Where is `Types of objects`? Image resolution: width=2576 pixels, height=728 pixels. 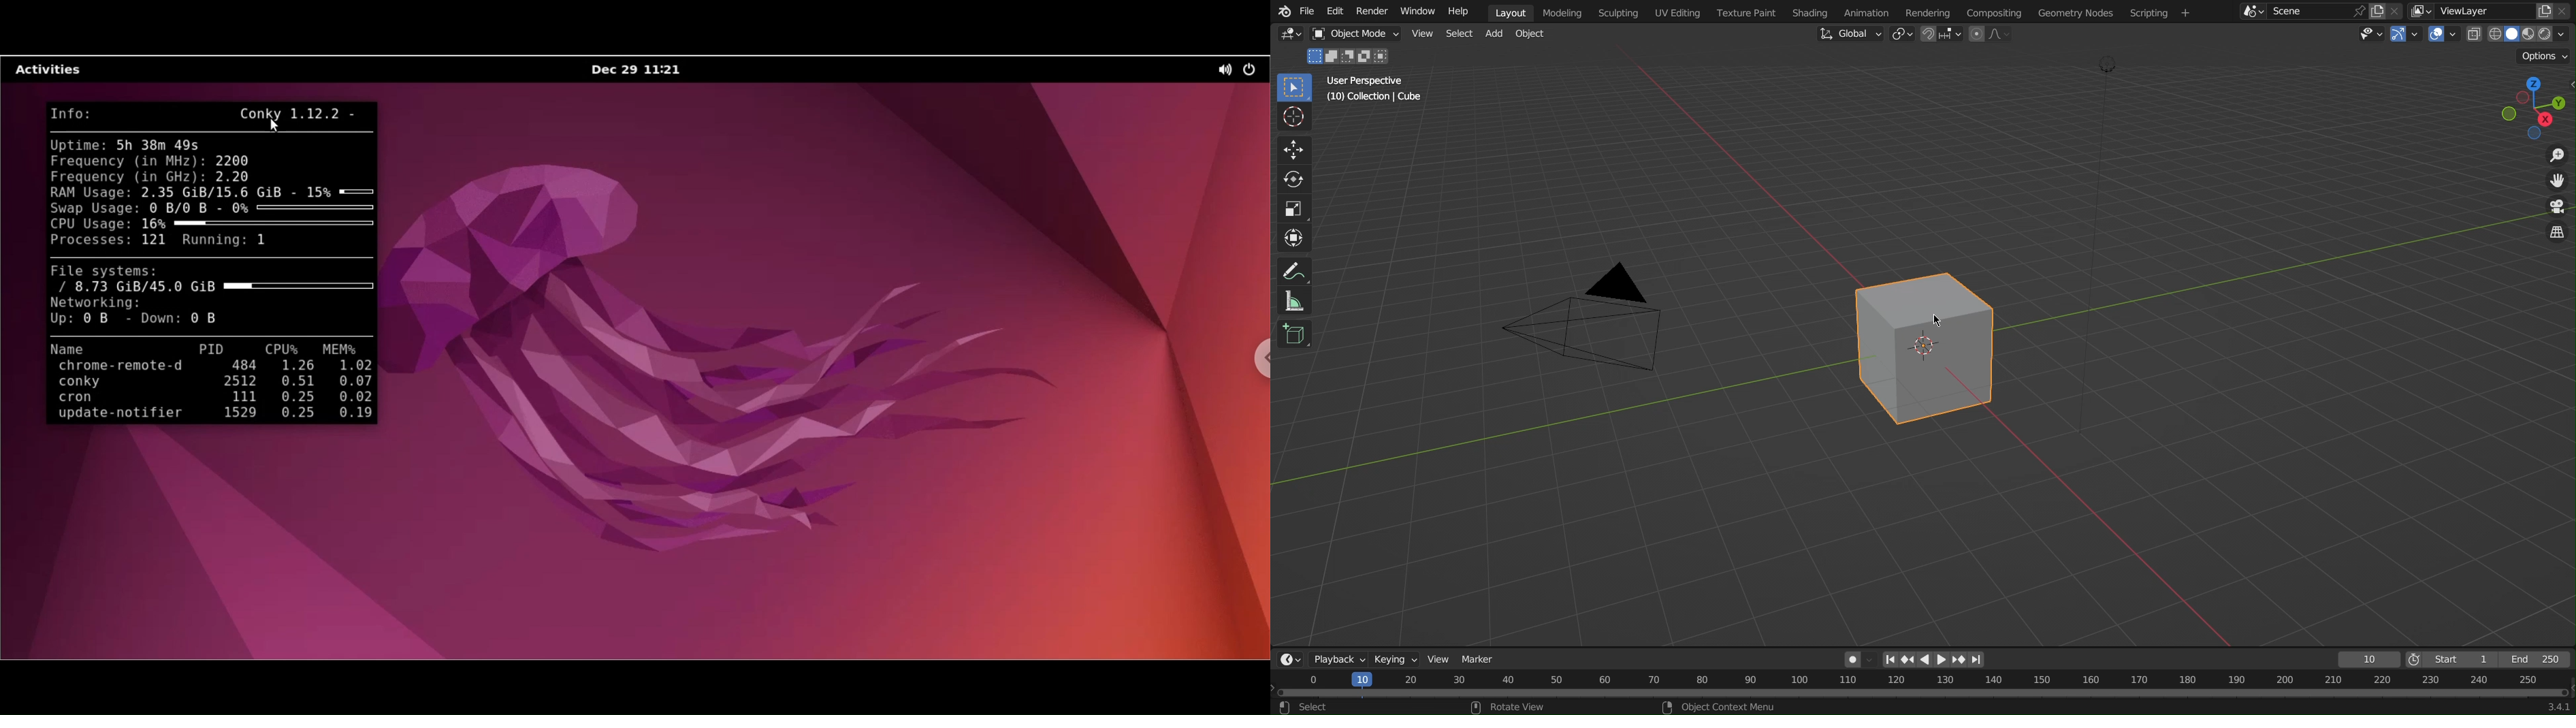
Types of objects is located at coordinates (2367, 33).